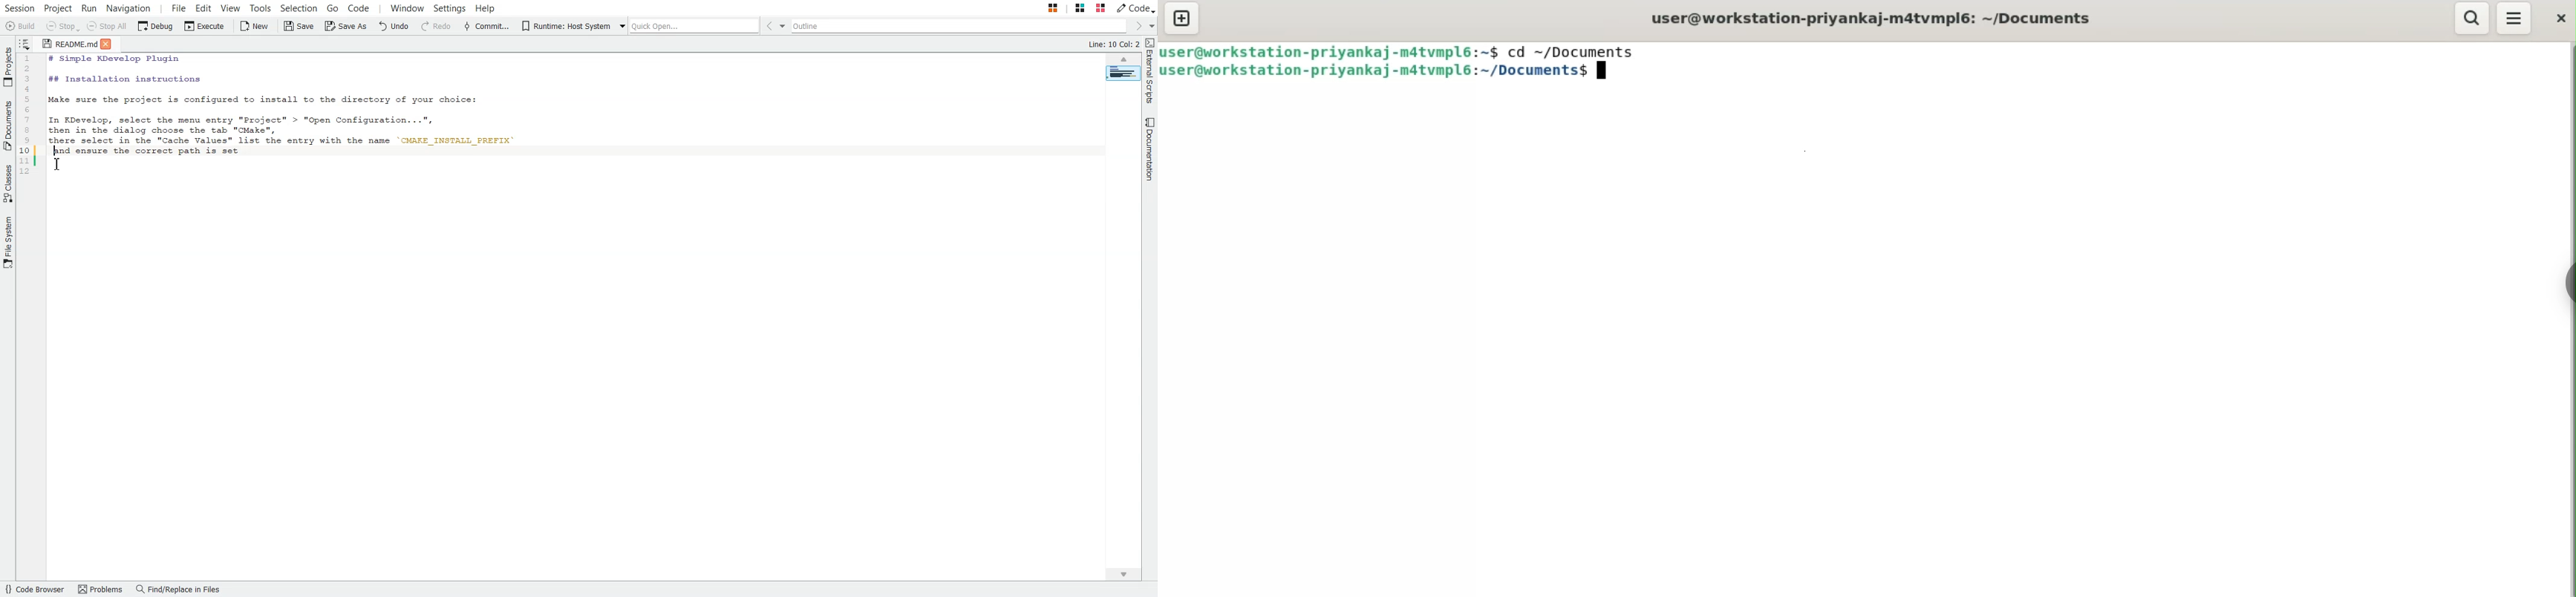 The image size is (2576, 616). Describe the element at coordinates (1114, 43) in the screenshot. I see `Line: 10 Col: 2` at that location.